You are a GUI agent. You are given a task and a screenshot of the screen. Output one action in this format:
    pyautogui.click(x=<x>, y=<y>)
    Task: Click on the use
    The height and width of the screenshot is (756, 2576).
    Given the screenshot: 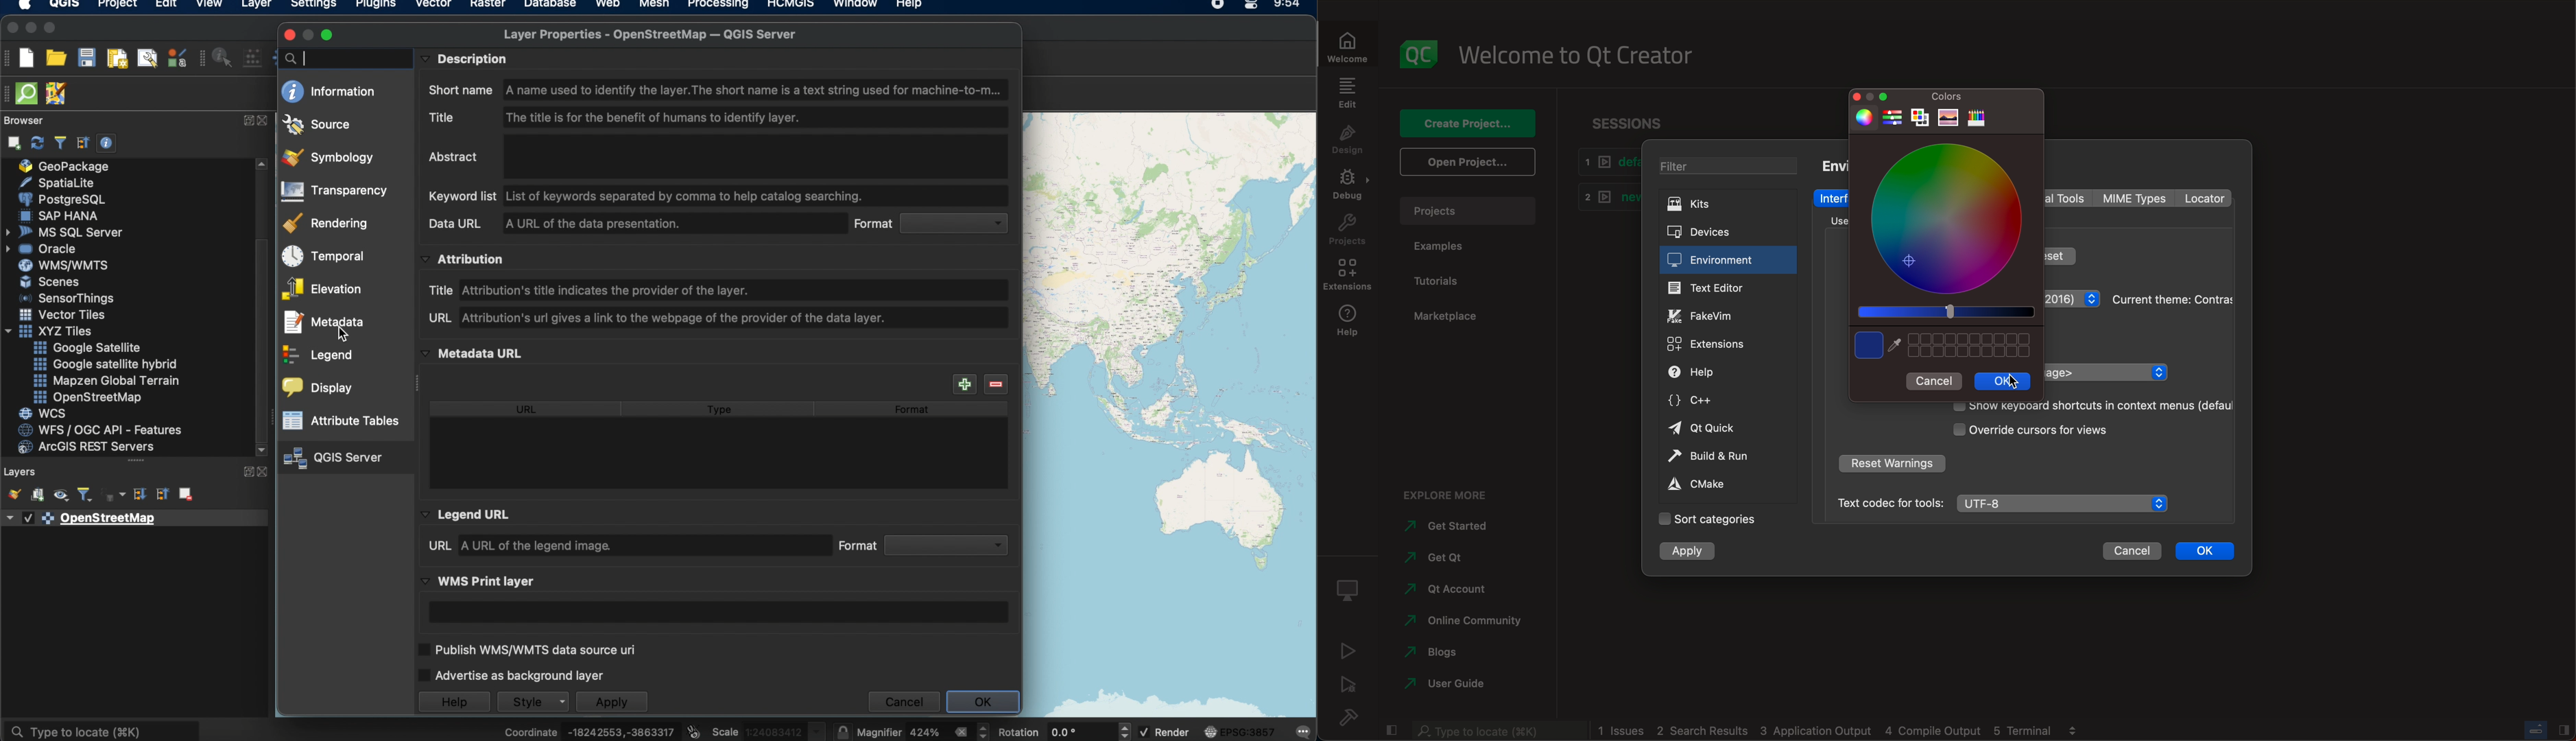 What is the action you would take?
    pyautogui.click(x=1833, y=221)
    